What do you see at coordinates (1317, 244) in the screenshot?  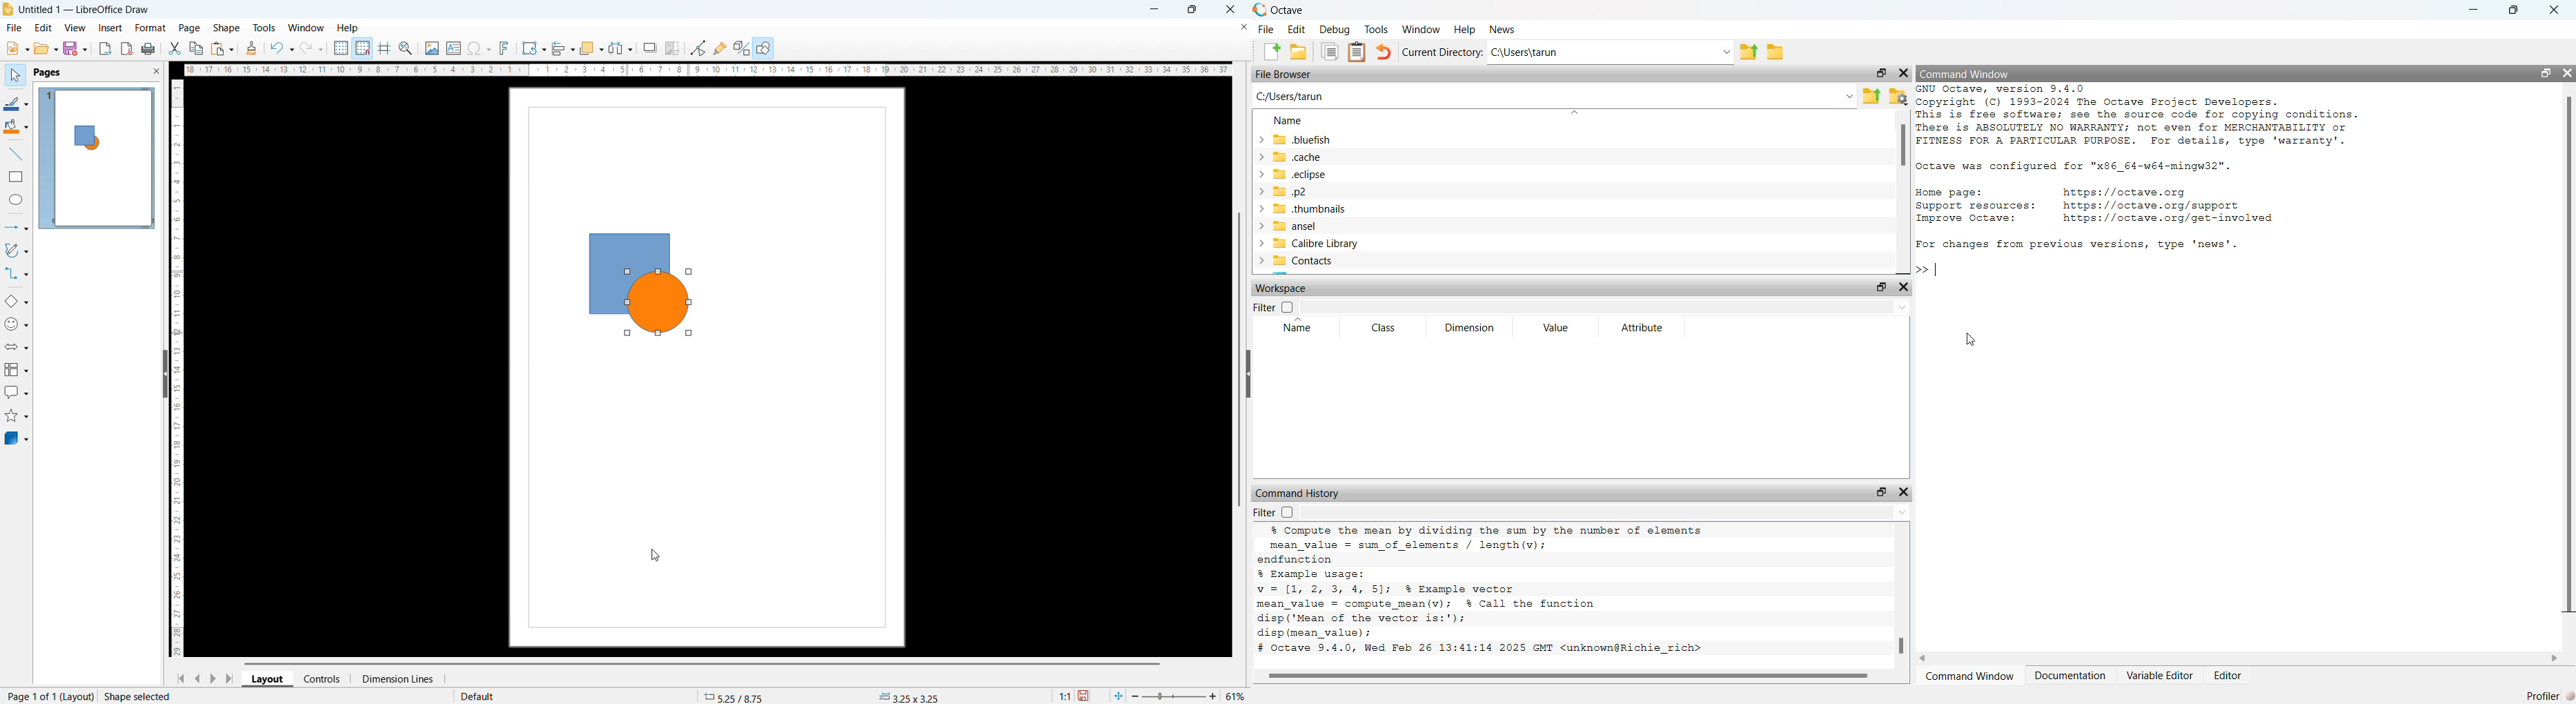 I see `calibre library` at bounding box center [1317, 244].